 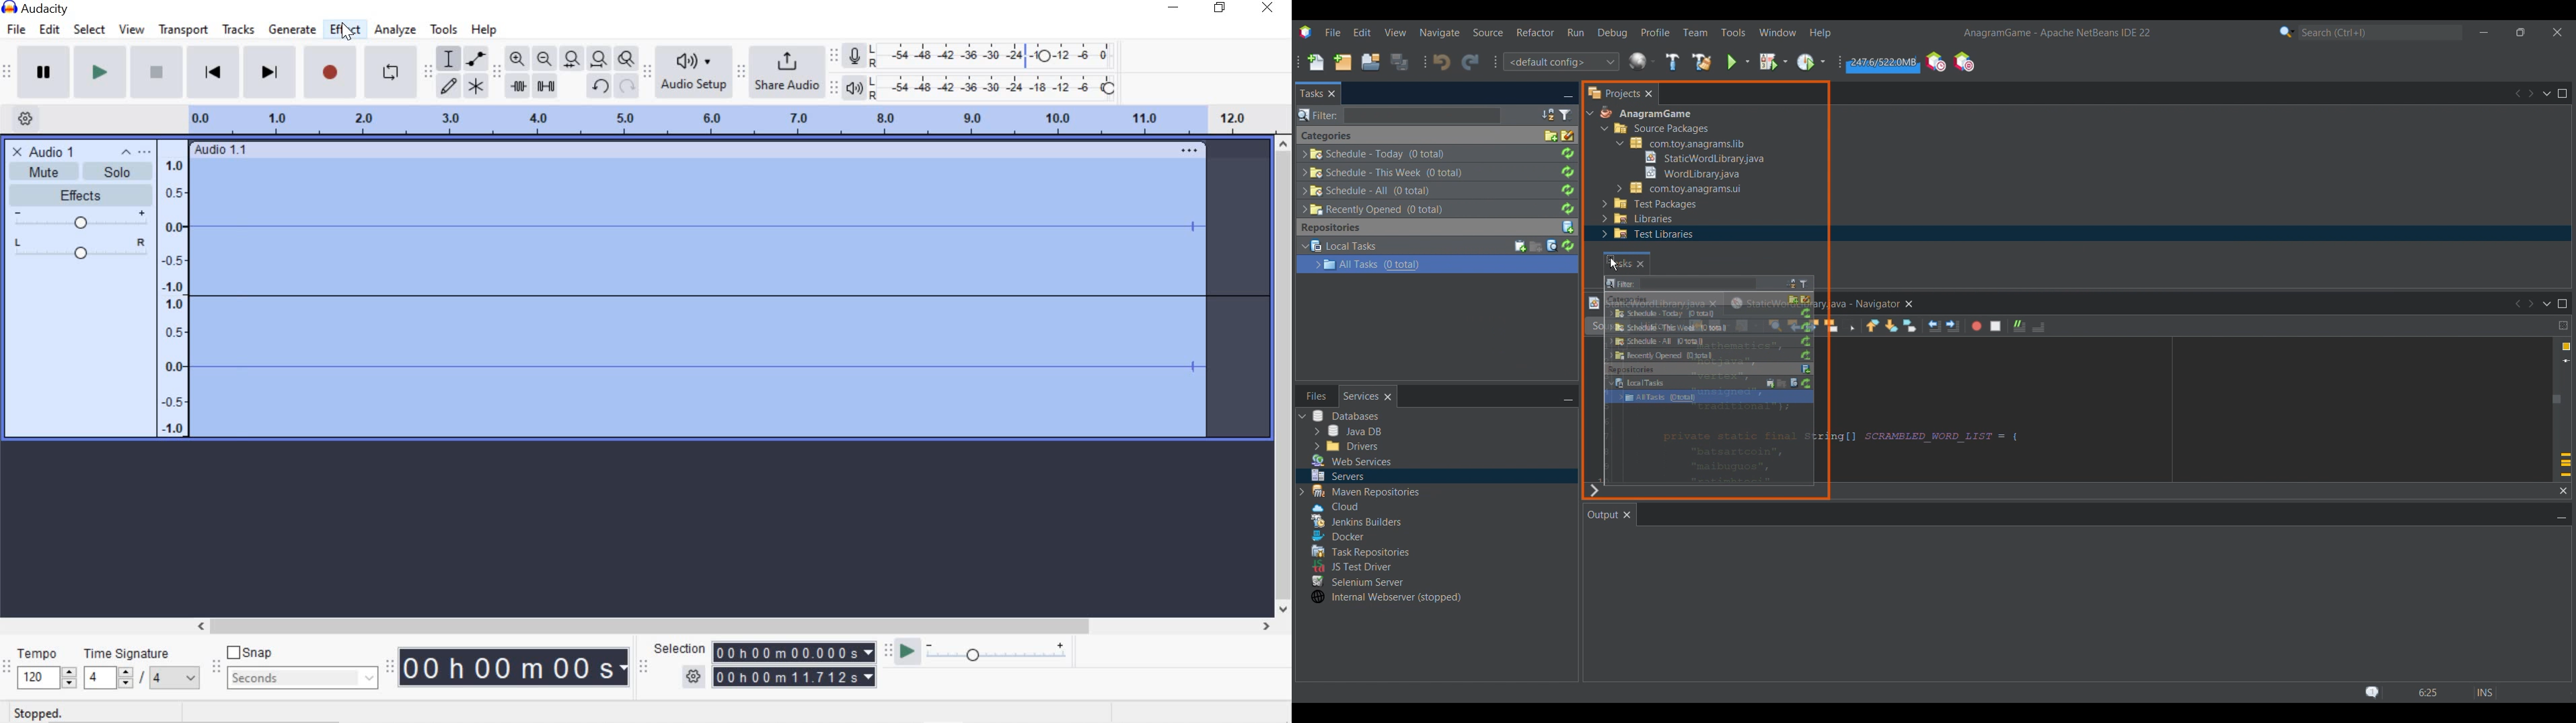 I want to click on , so click(x=1713, y=396).